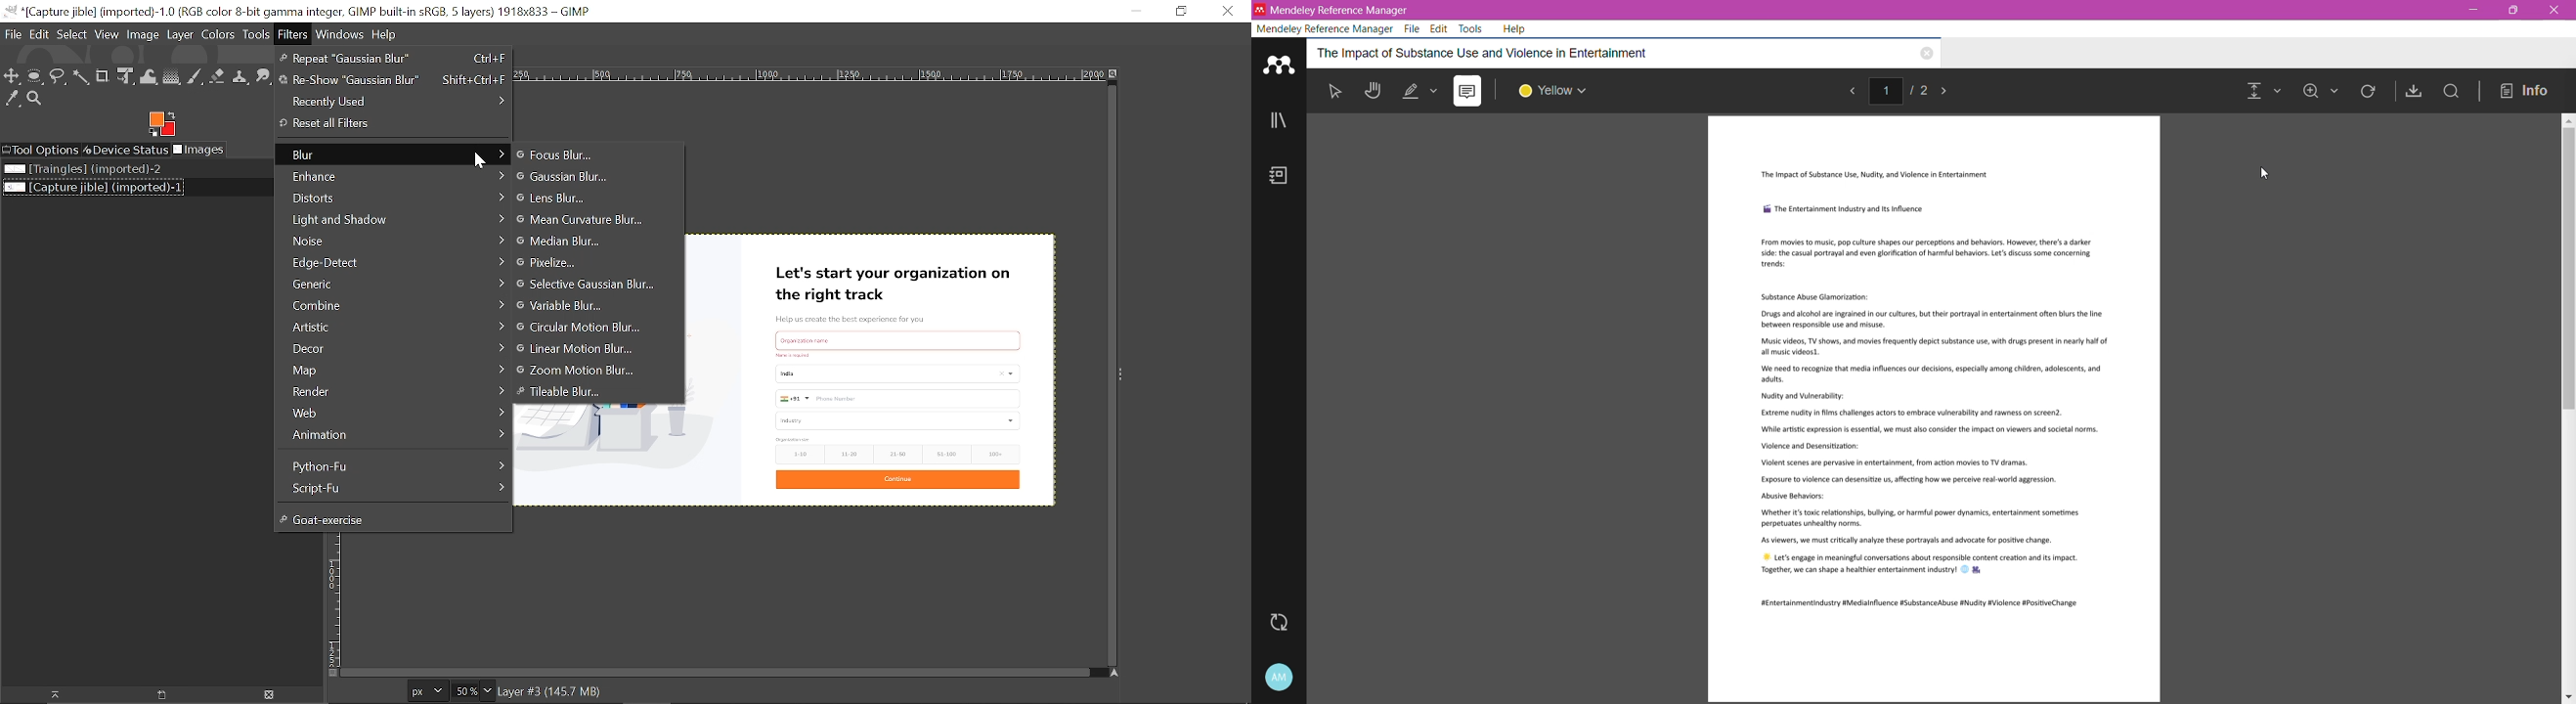  I want to click on Title Bar color change, so click(1990, 10).